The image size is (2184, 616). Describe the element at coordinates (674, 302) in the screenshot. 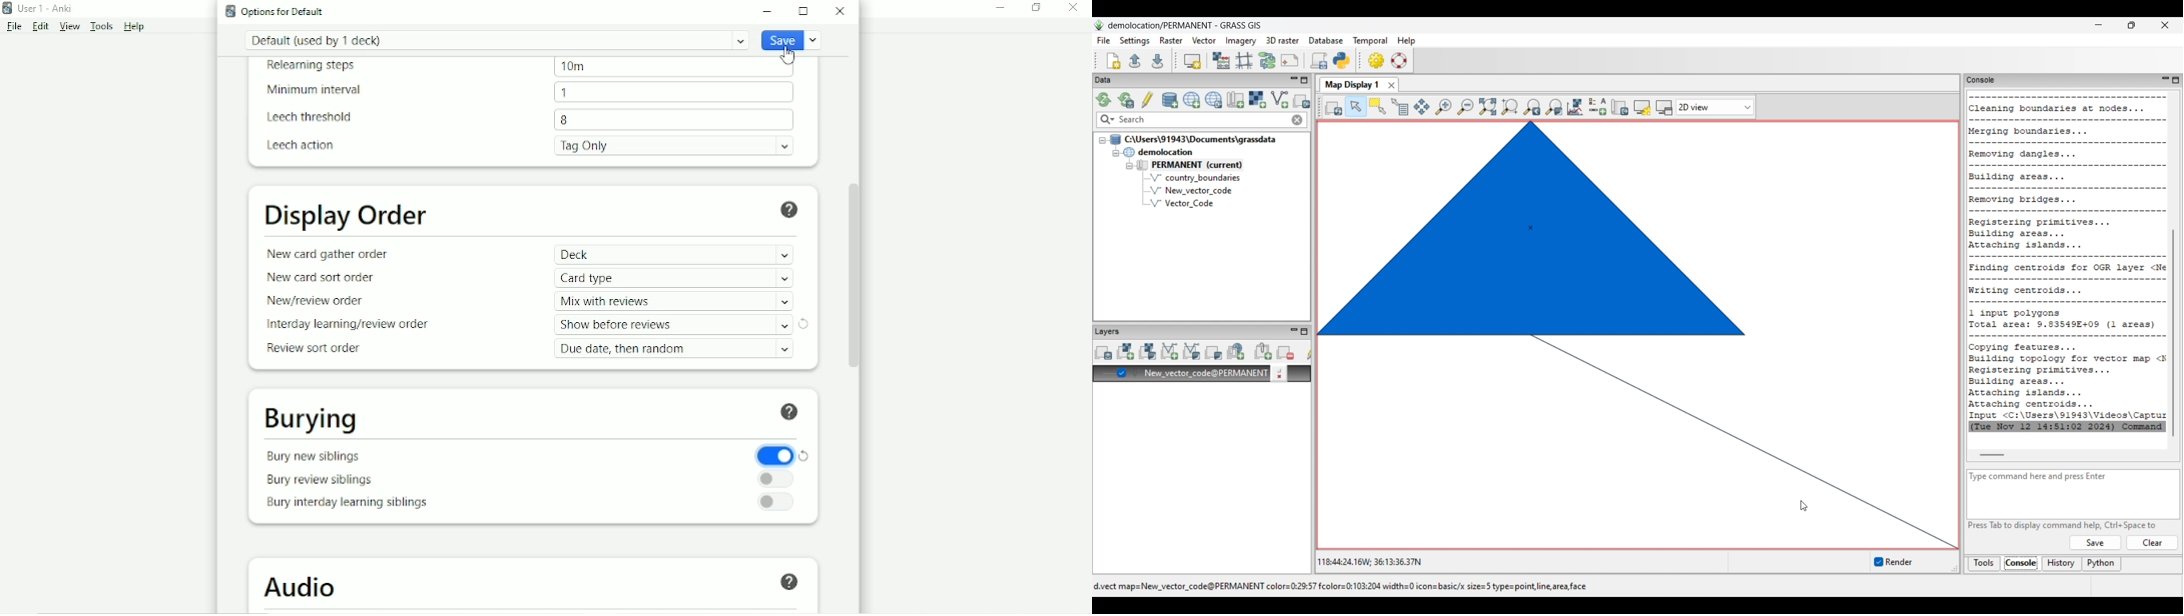

I see `Mix with reviews` at that location.